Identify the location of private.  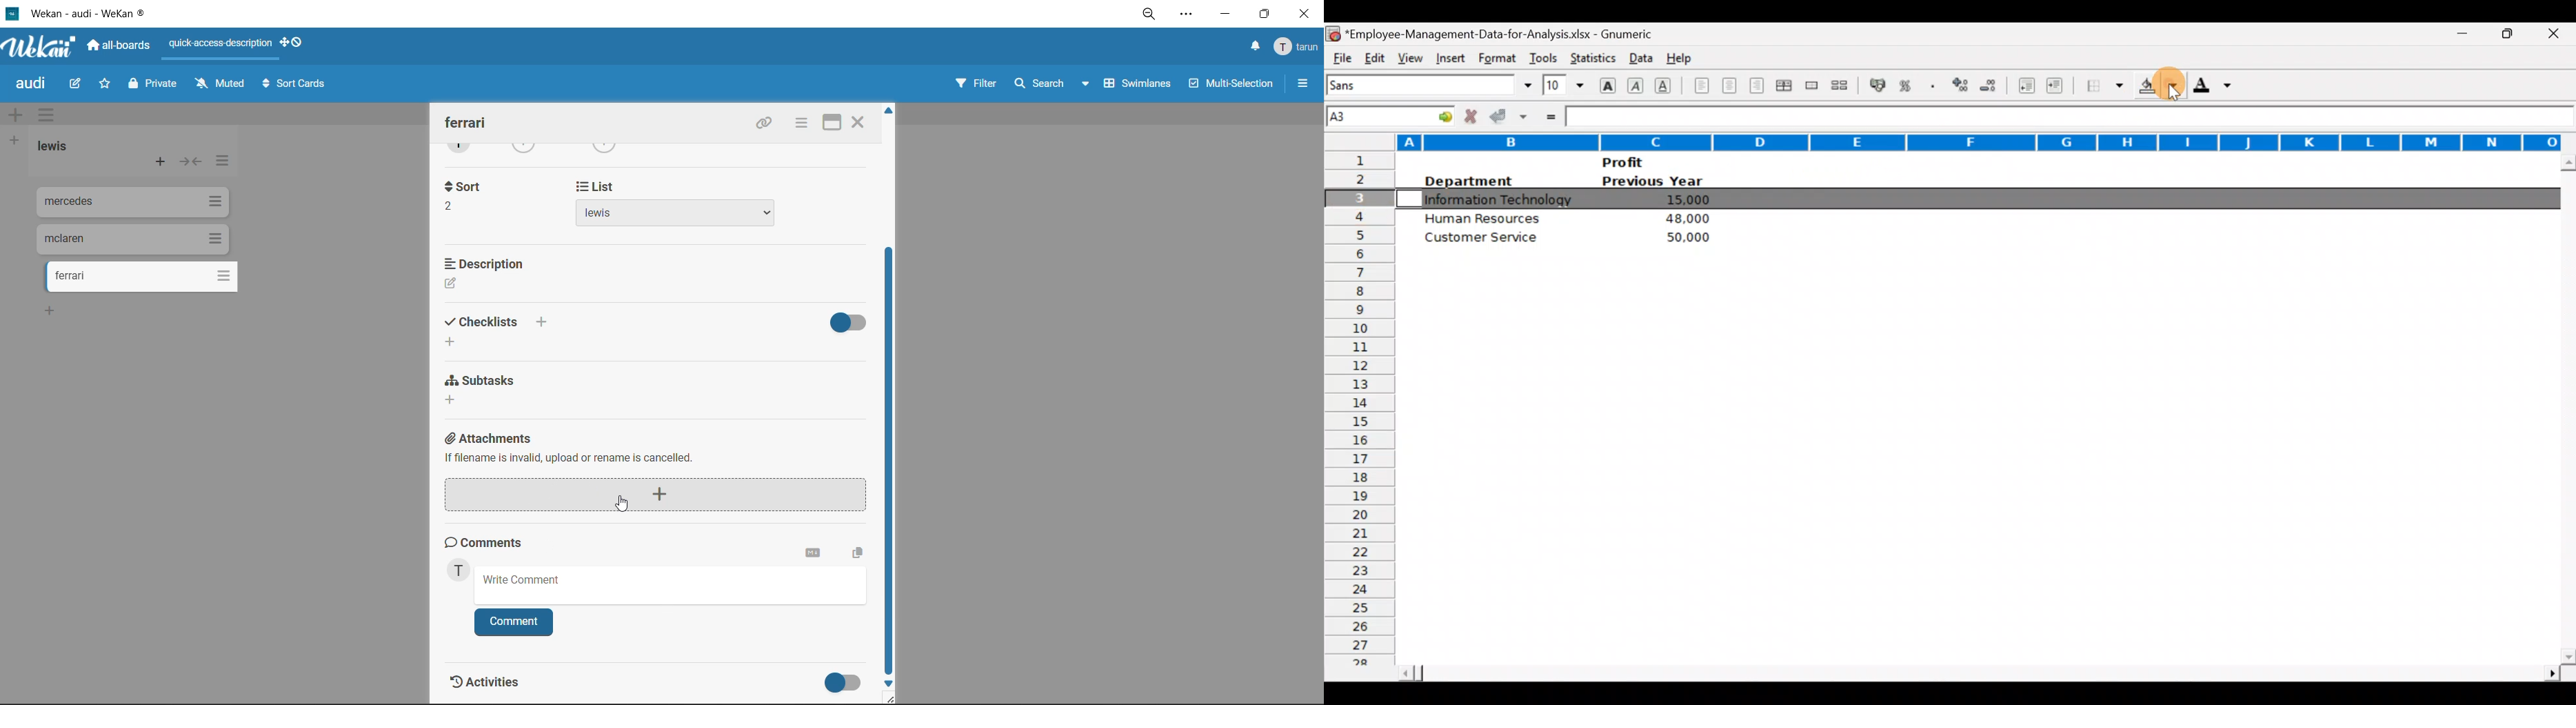
(155, 87).